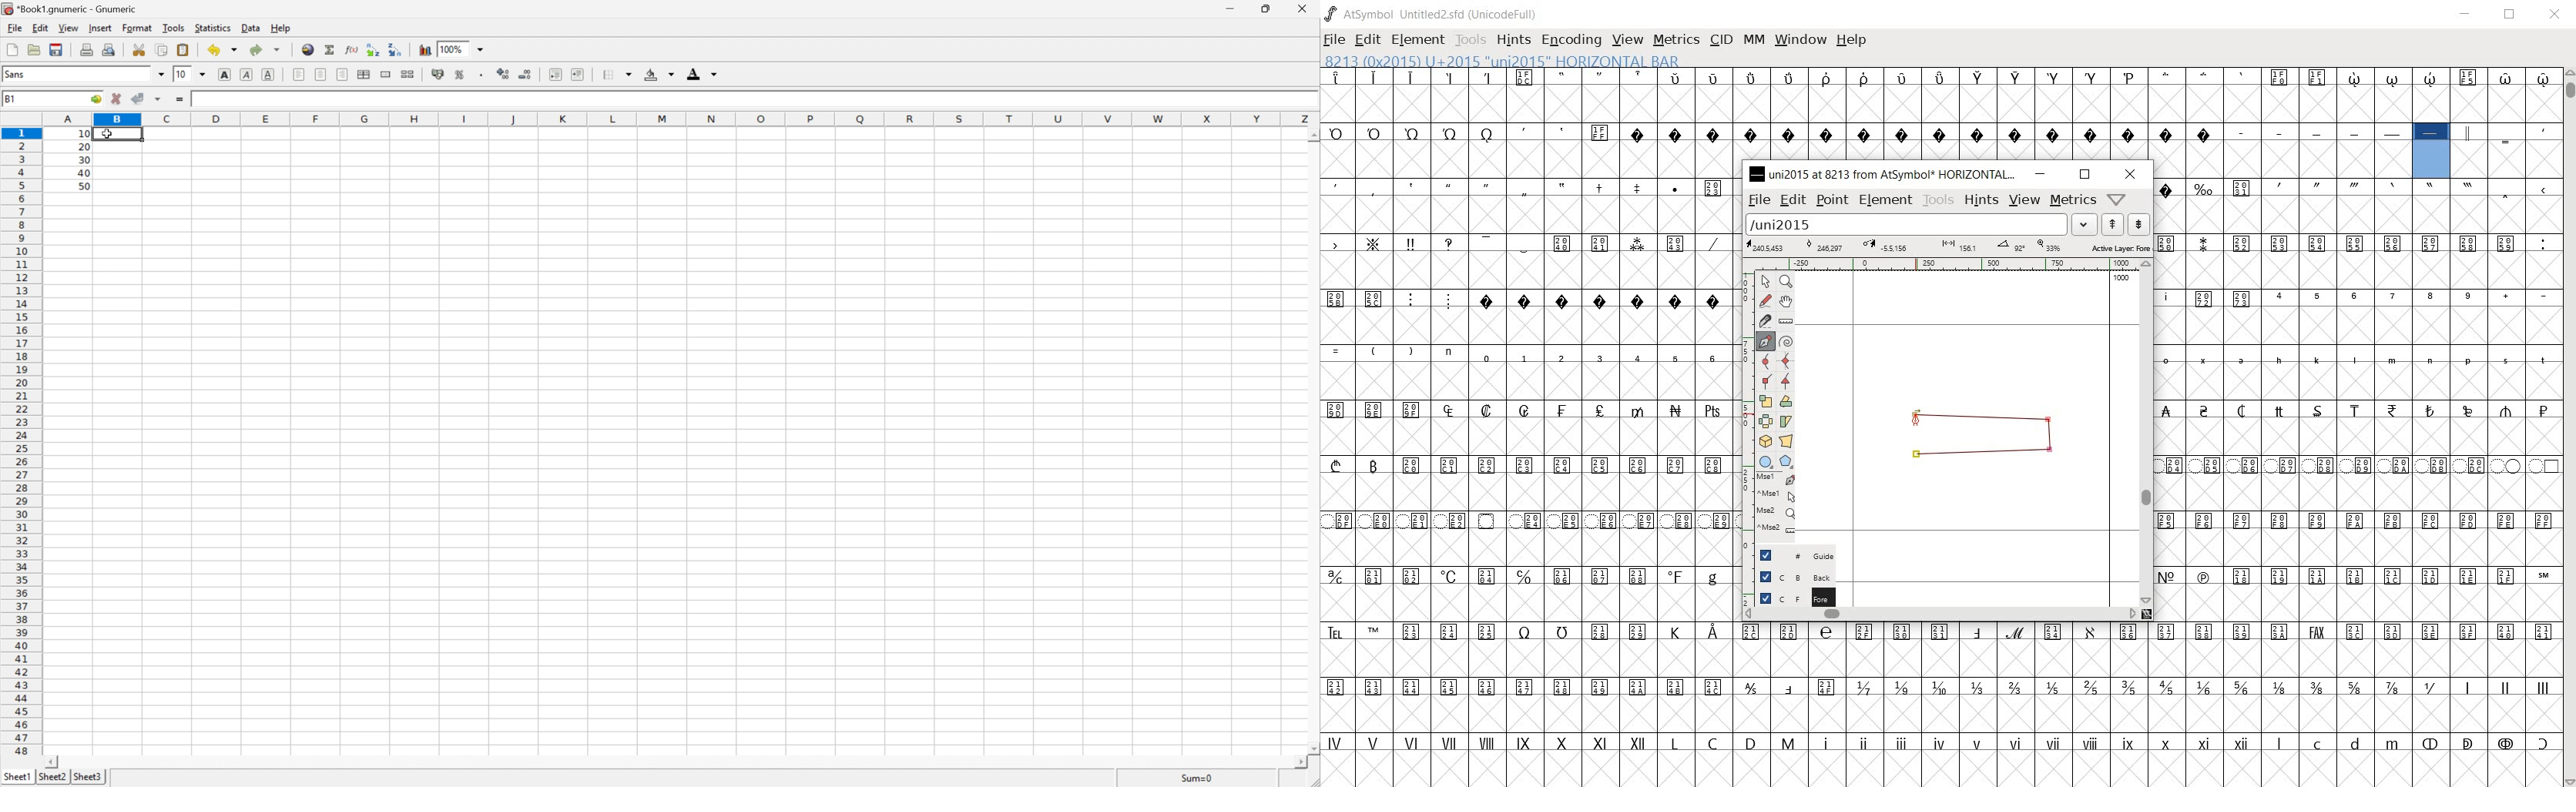 This screenshot has height=812, width=2576. Describe the element at coordinates (1755, 41) in the screenshot. I see `MM` at that location.